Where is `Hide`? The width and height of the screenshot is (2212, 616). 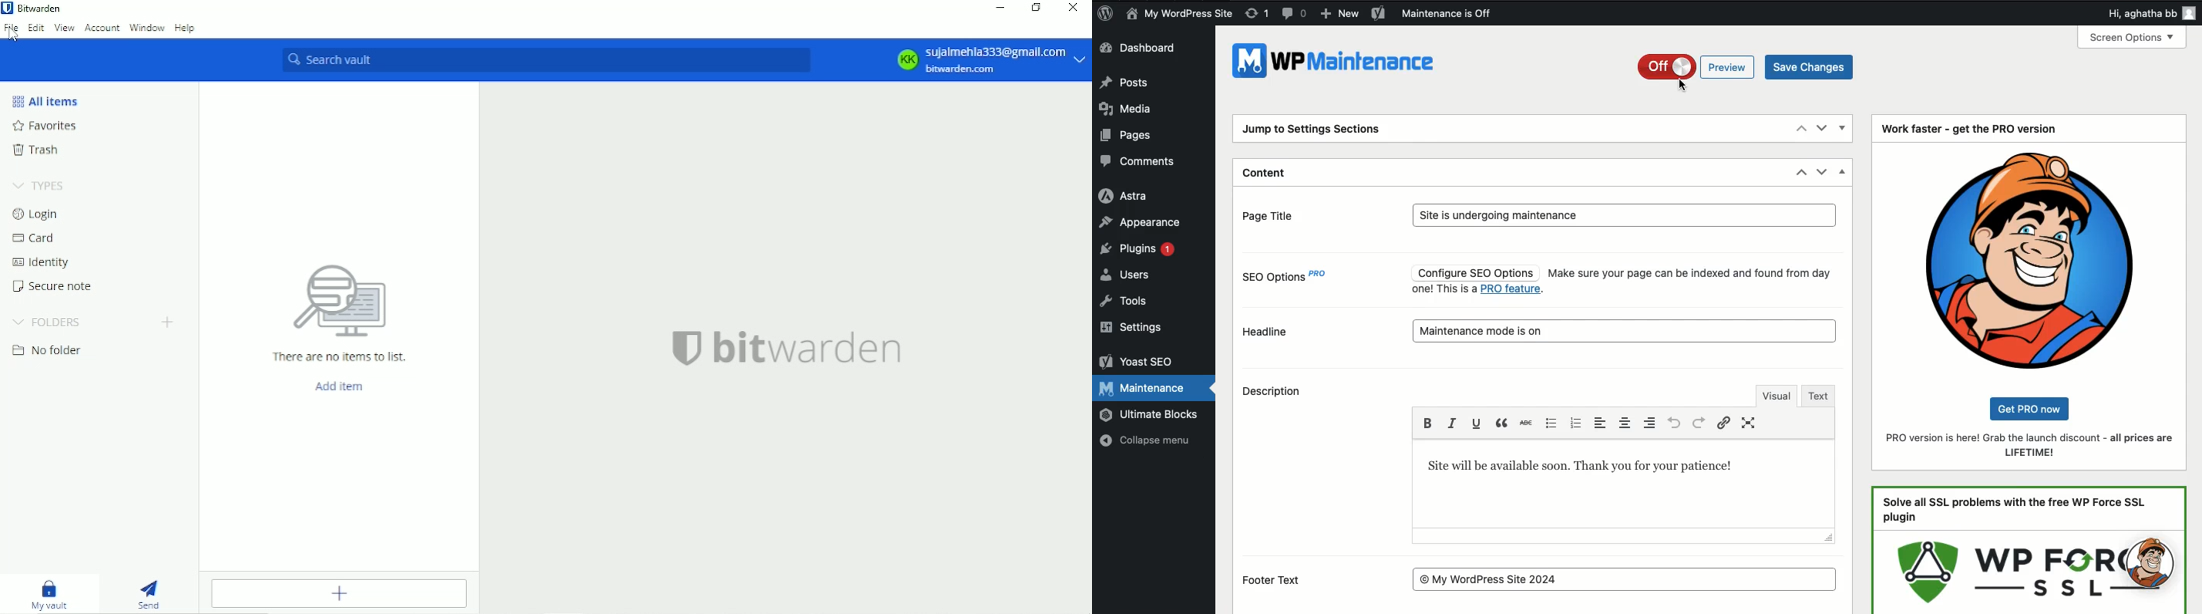 Hide is located at coordinates (1844, 170).